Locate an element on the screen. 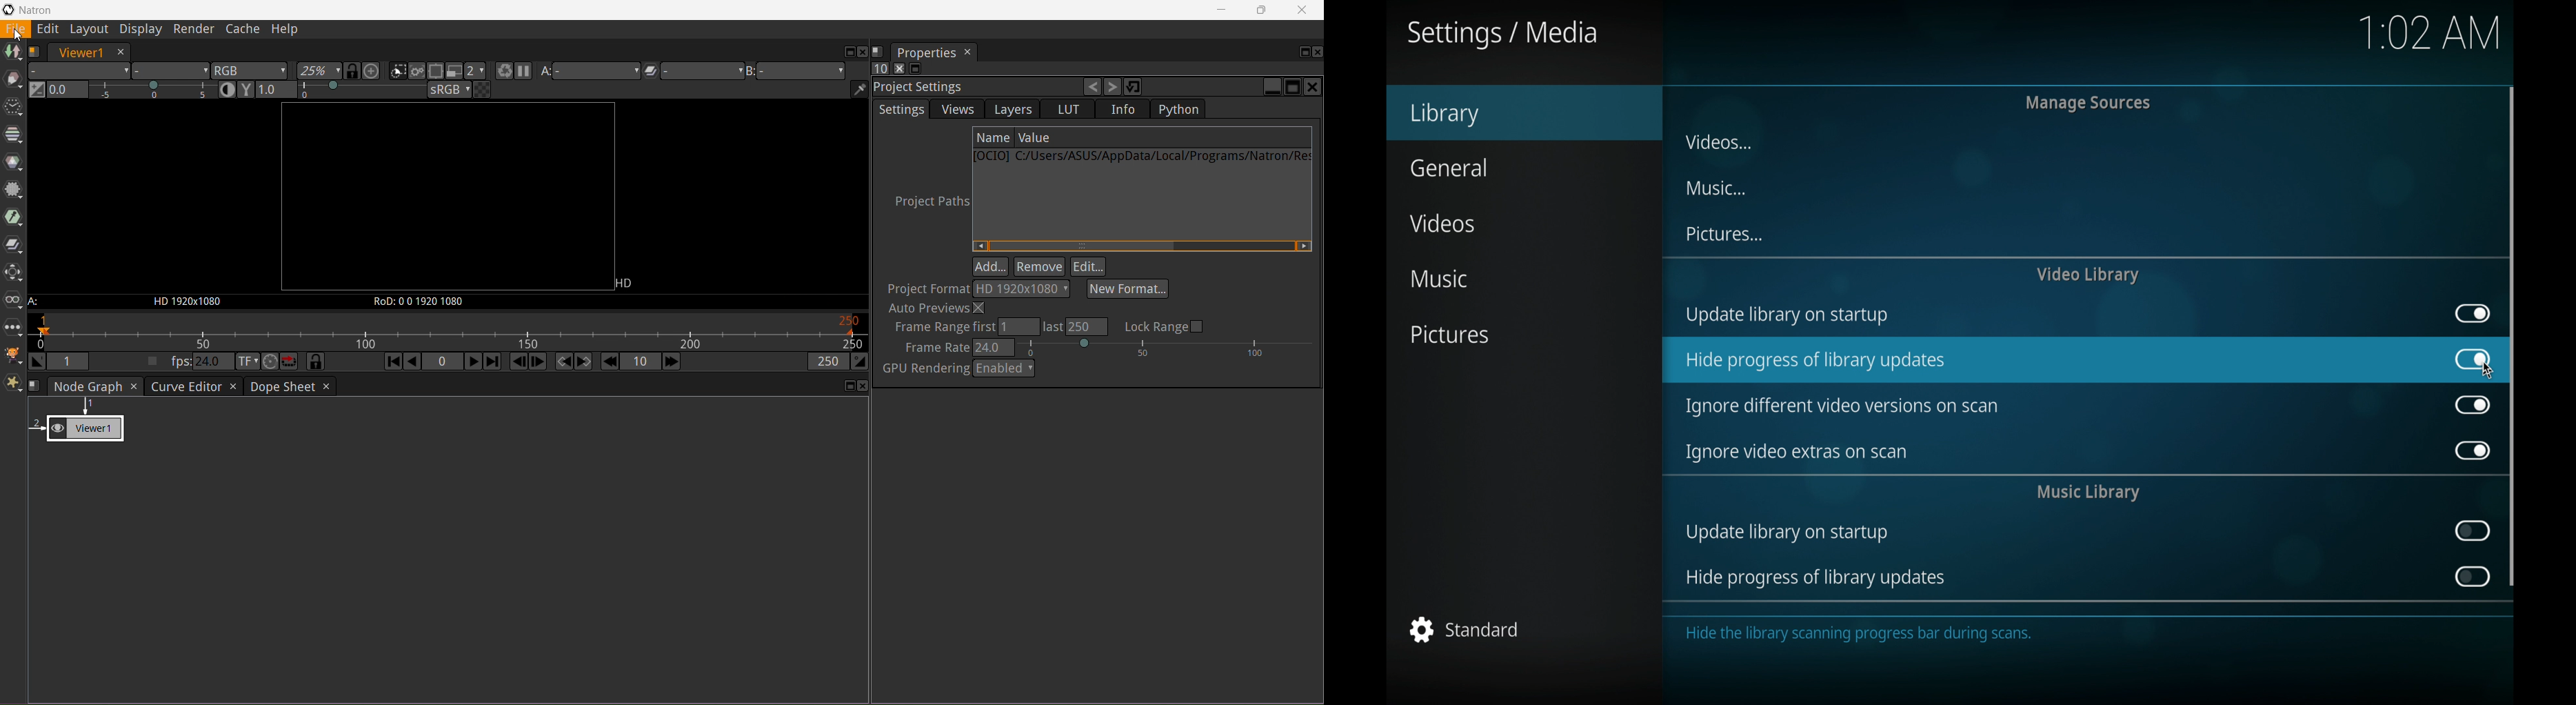 The image size is (2576, 728). video library is located at coordinates (2089, 275).